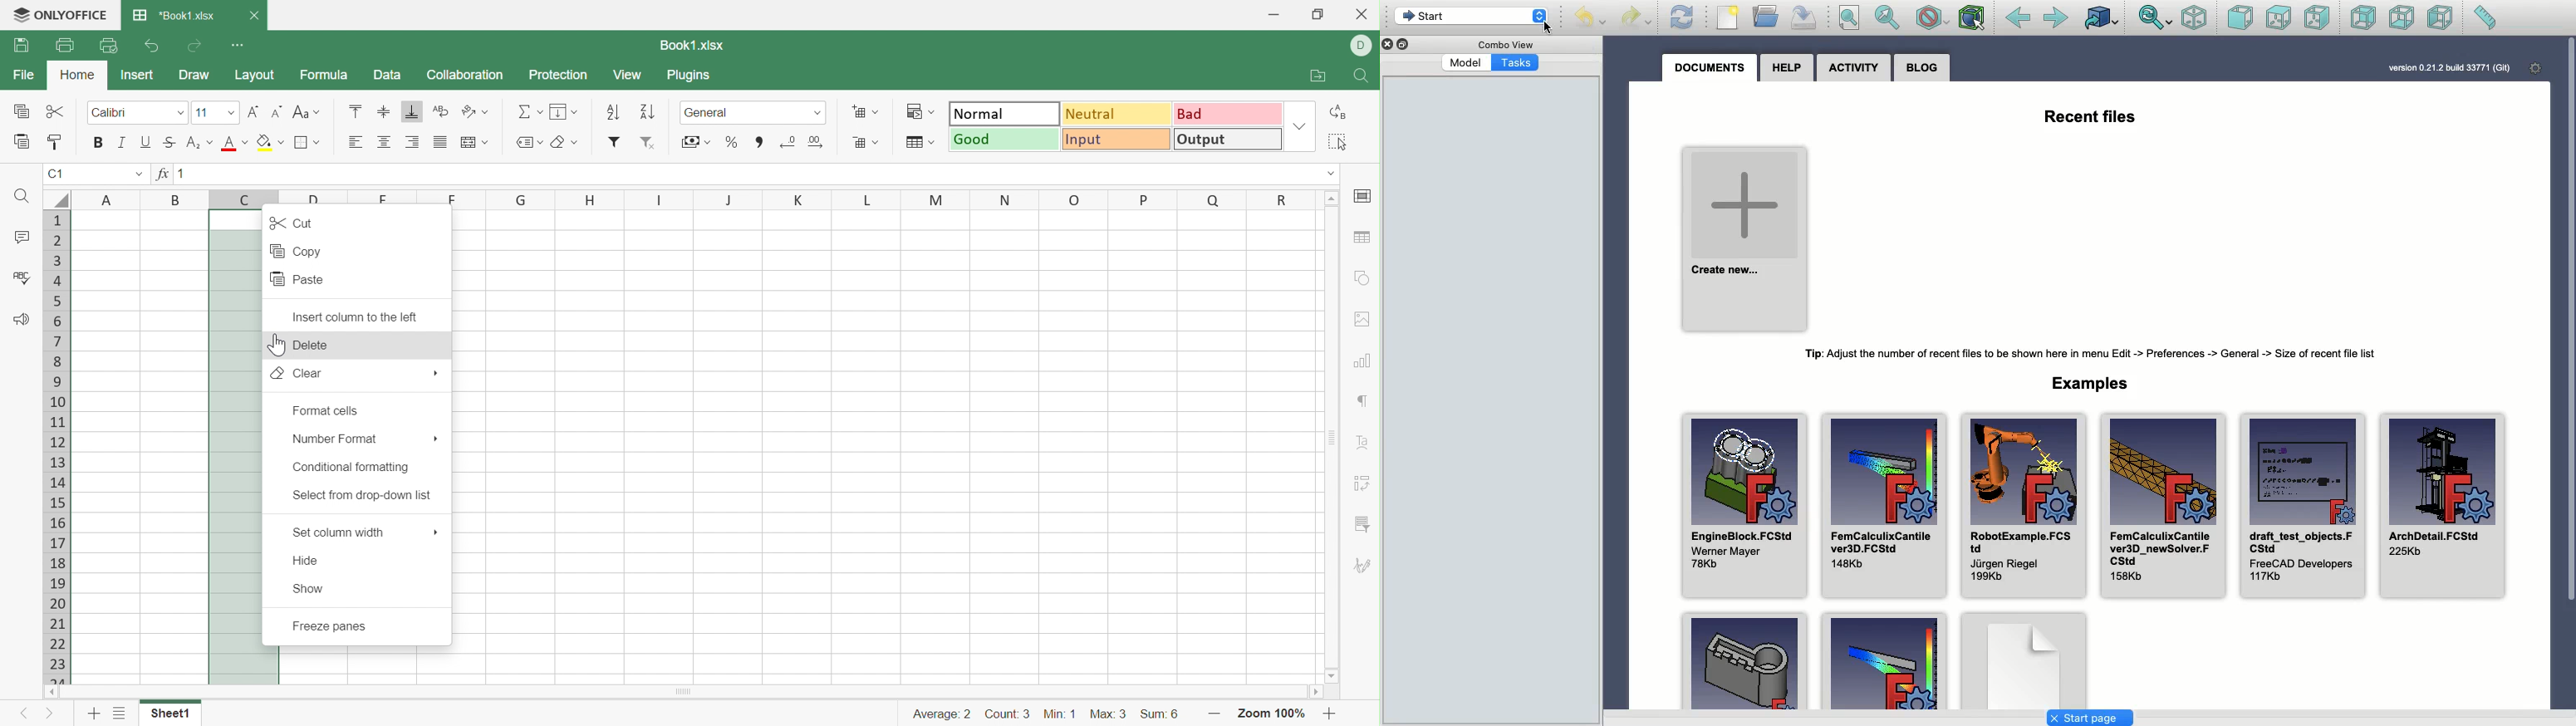 The height and width of the screenshot is (728, 2576). I want to click on Insert column to the left, so click(354, 318).